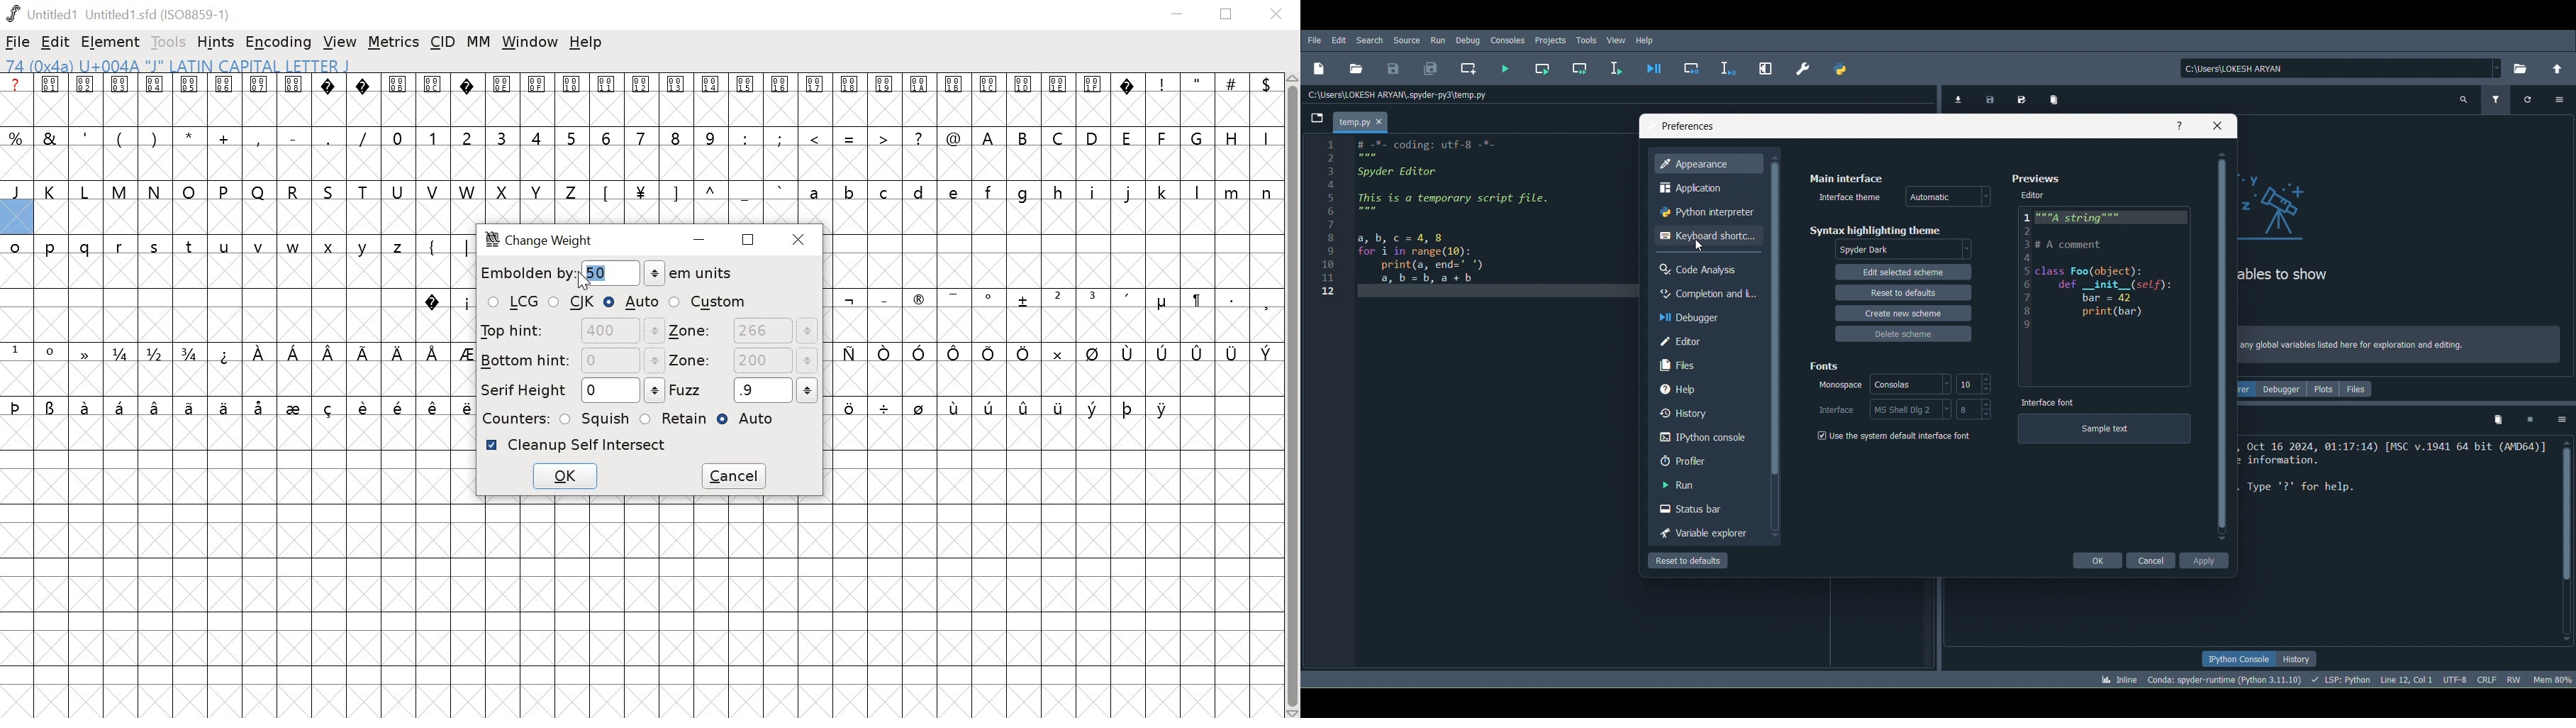  Describe the element at coordinates (1551, 39) in the screenshot. I see `Projects` at that location.